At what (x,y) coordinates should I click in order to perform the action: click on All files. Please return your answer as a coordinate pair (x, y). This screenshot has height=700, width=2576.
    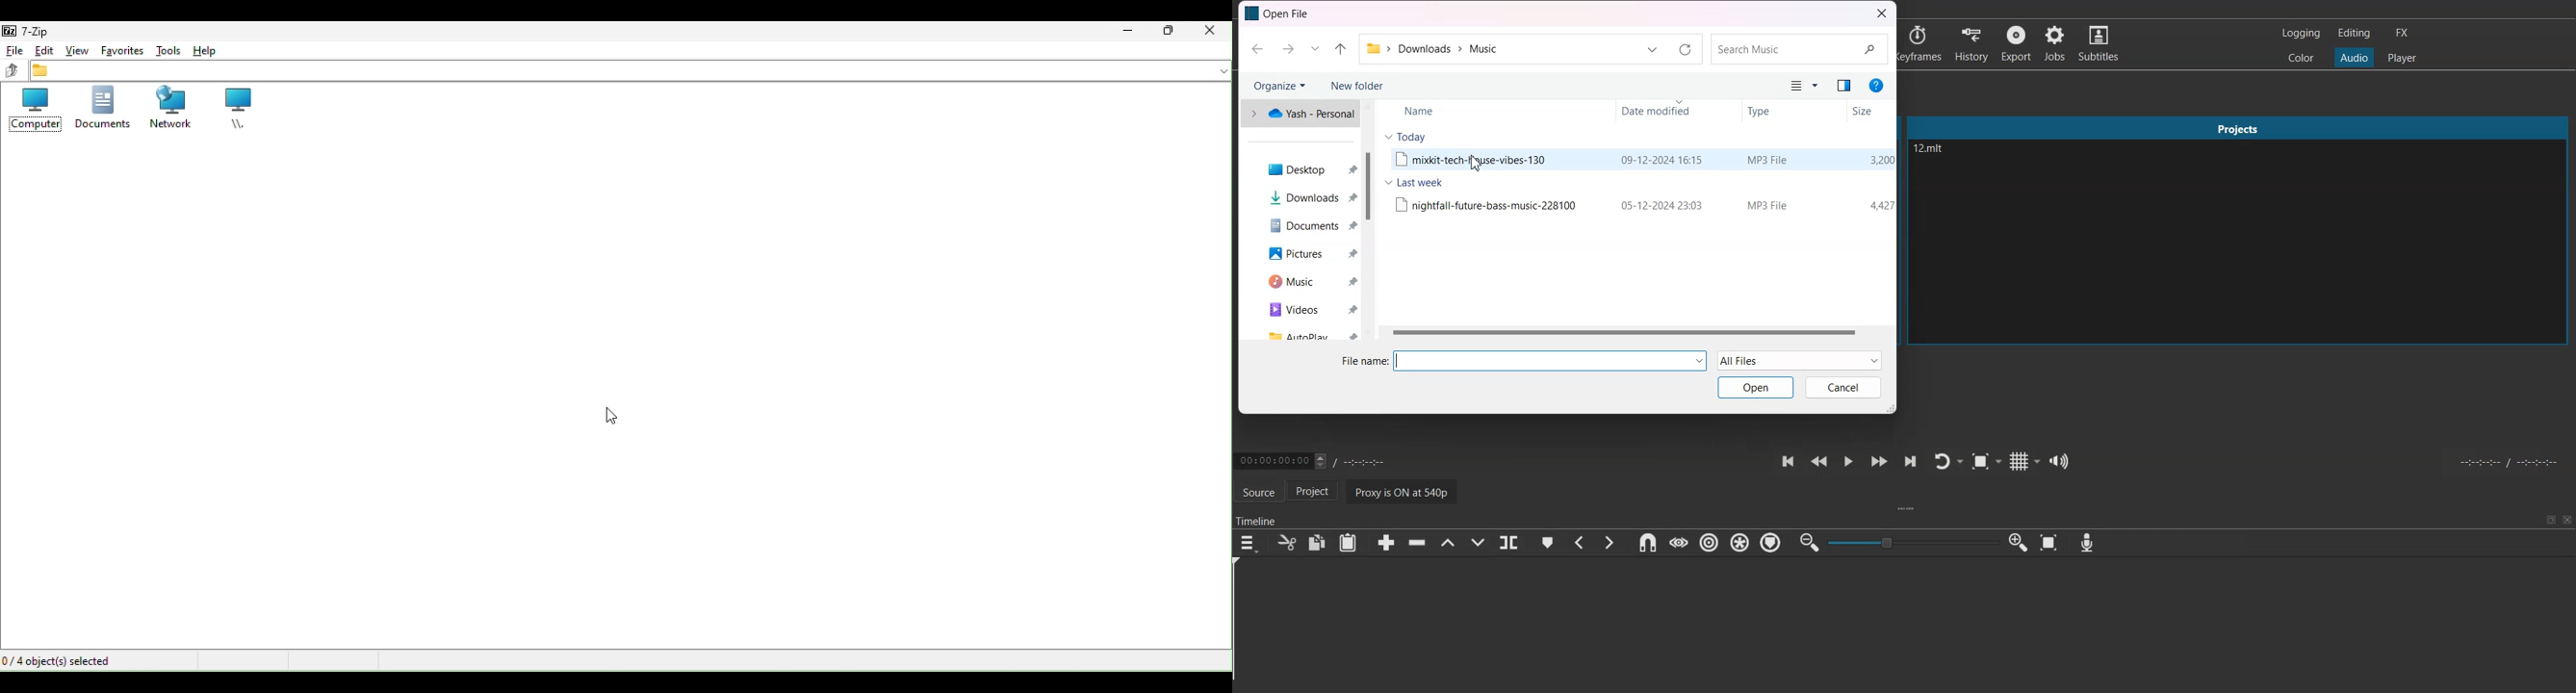
    Looking at the image, I should click on (1789, 86).